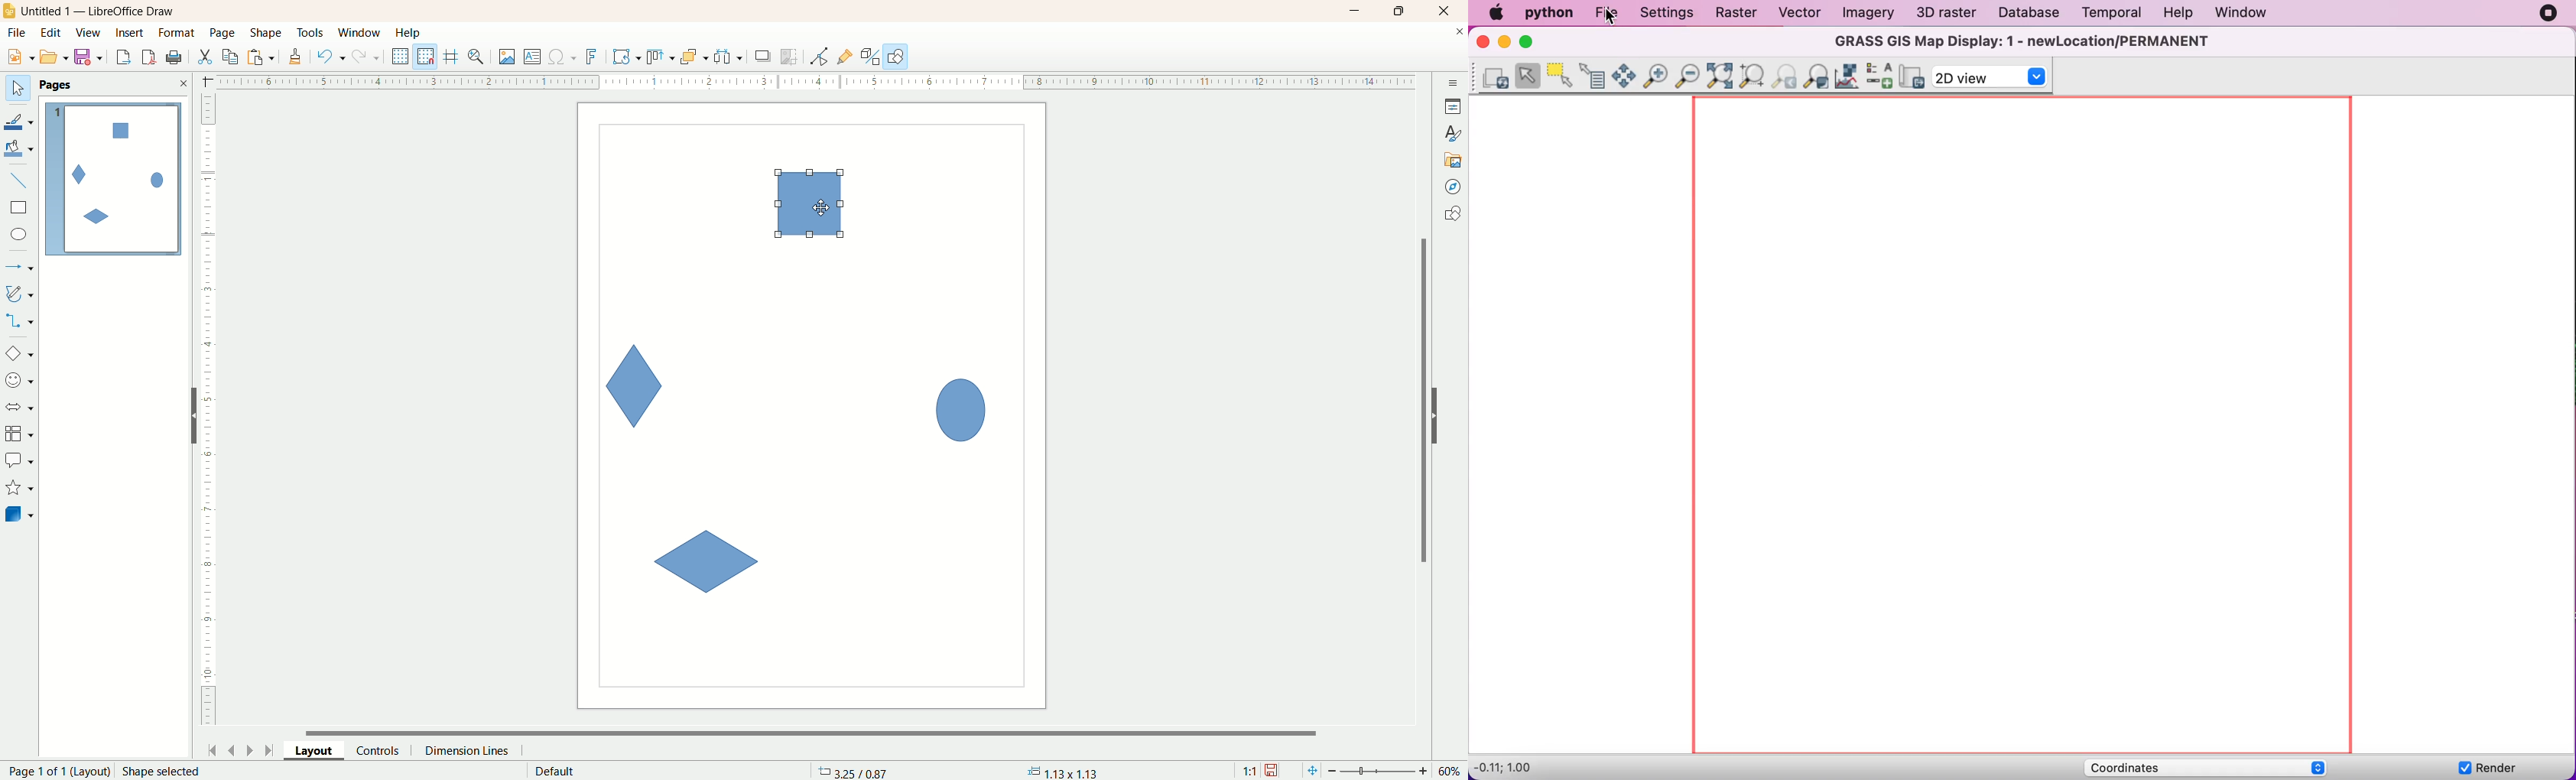  I want to click on page, so click(224, 32).